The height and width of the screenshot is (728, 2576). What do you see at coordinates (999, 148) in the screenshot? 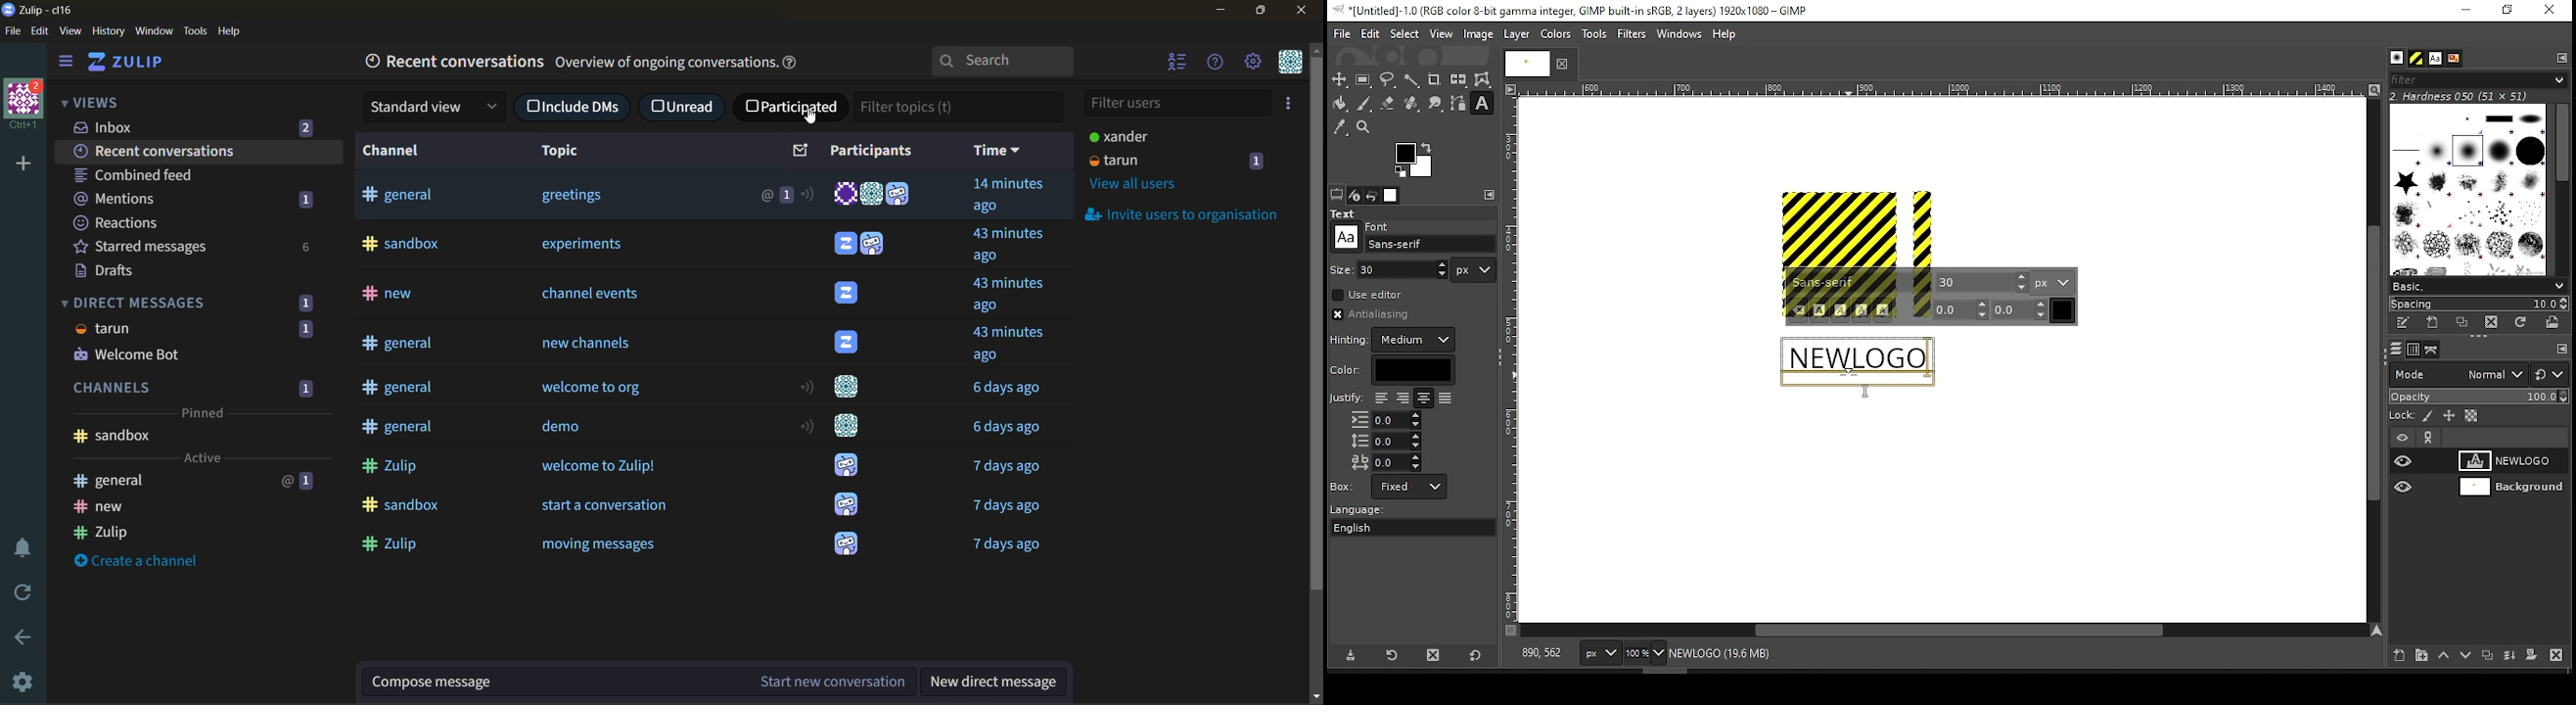
I see `time` at bounding box center [999, 148].